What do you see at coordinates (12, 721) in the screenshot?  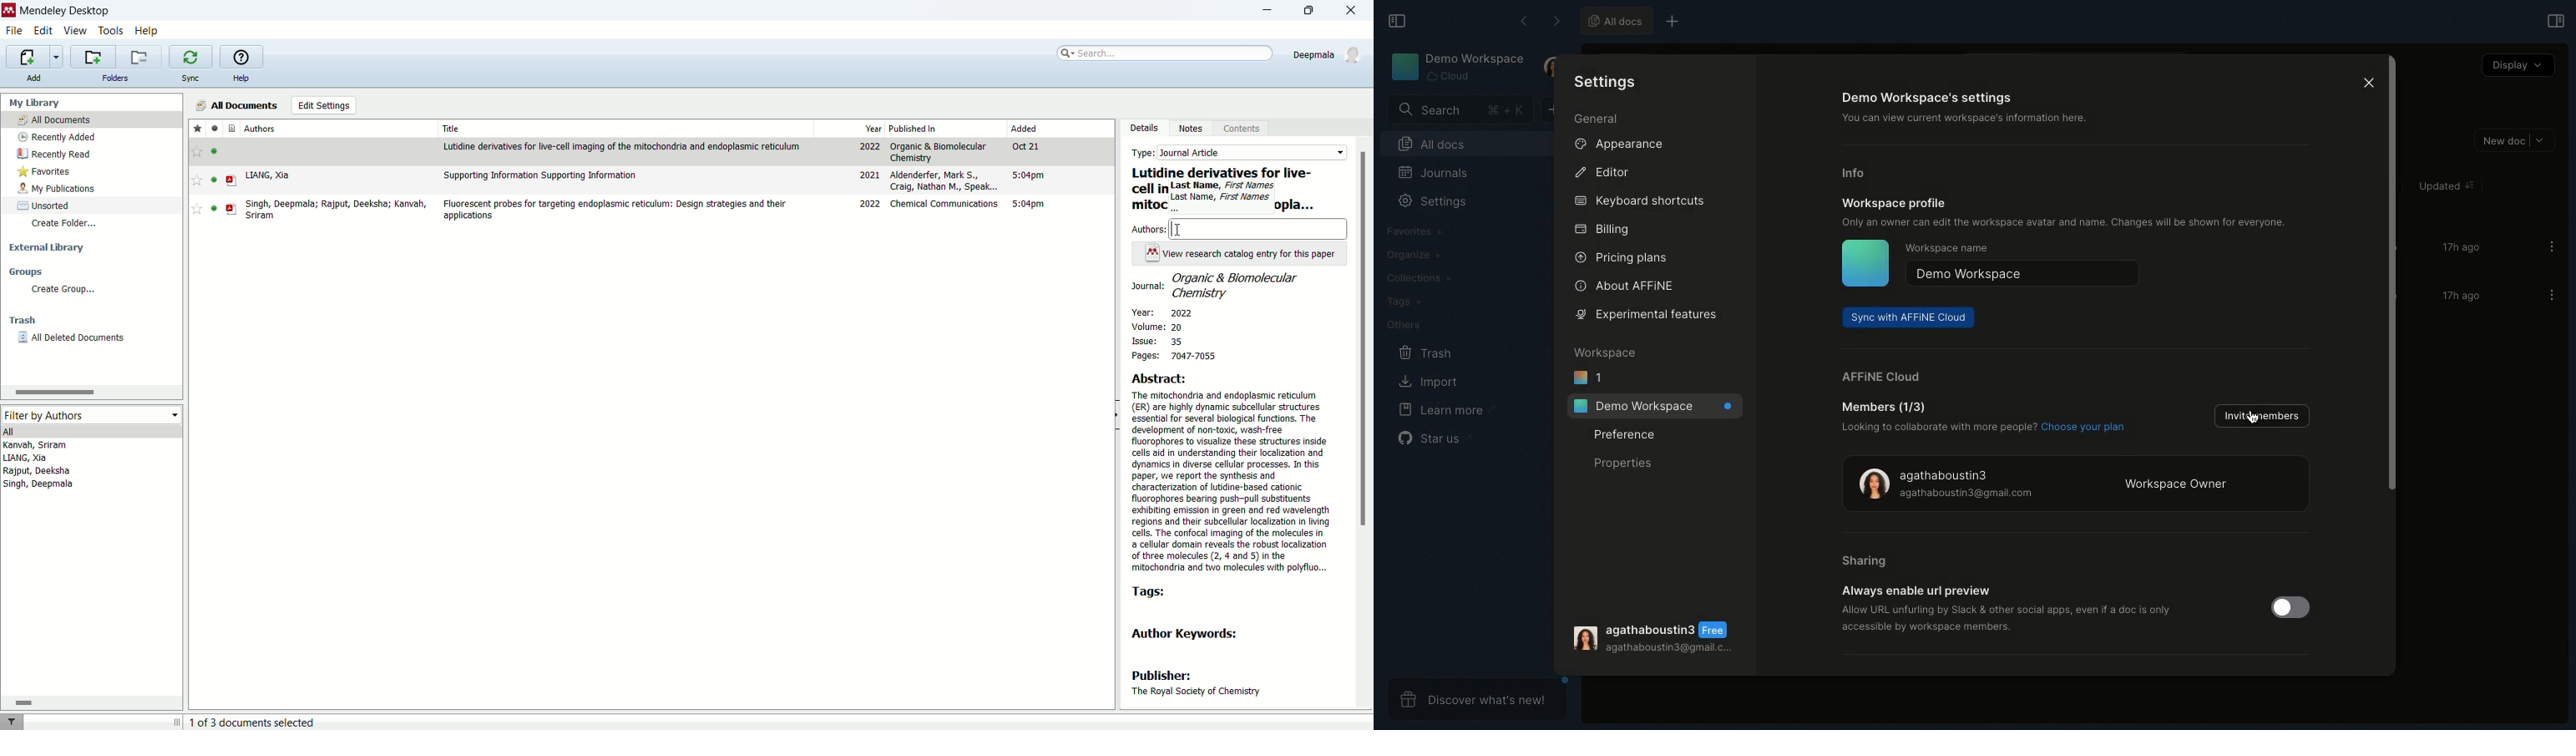 I see `filter` at bounding box center [12, 721].